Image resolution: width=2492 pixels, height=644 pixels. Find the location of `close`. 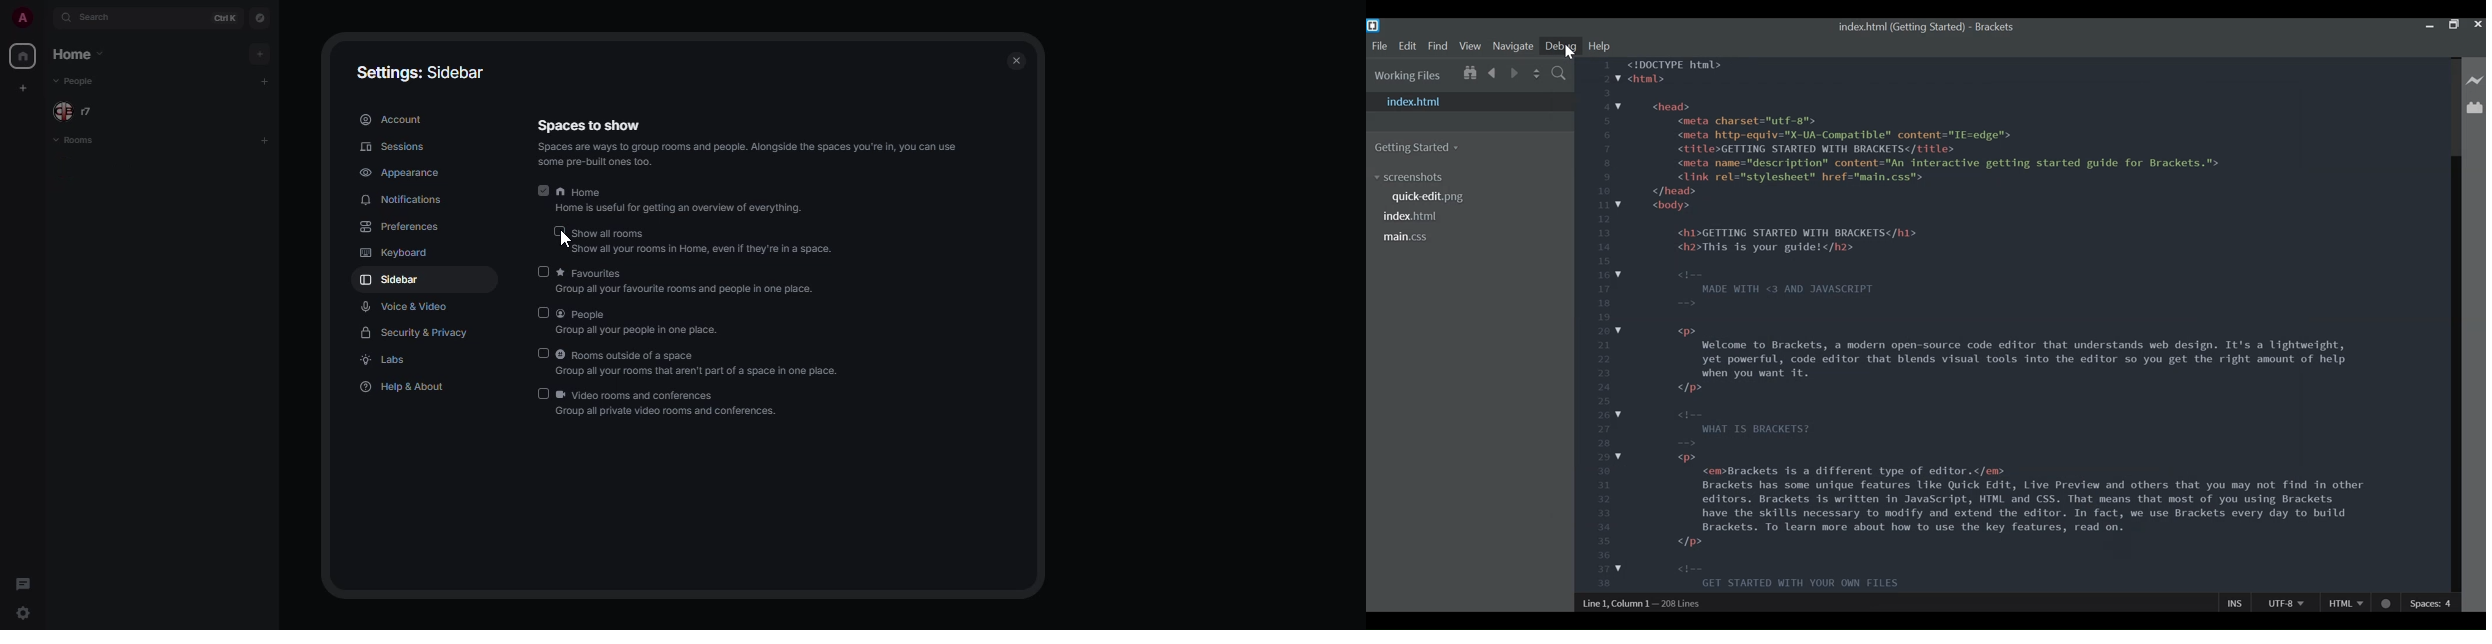

close is located at coordinates (1018, 60).